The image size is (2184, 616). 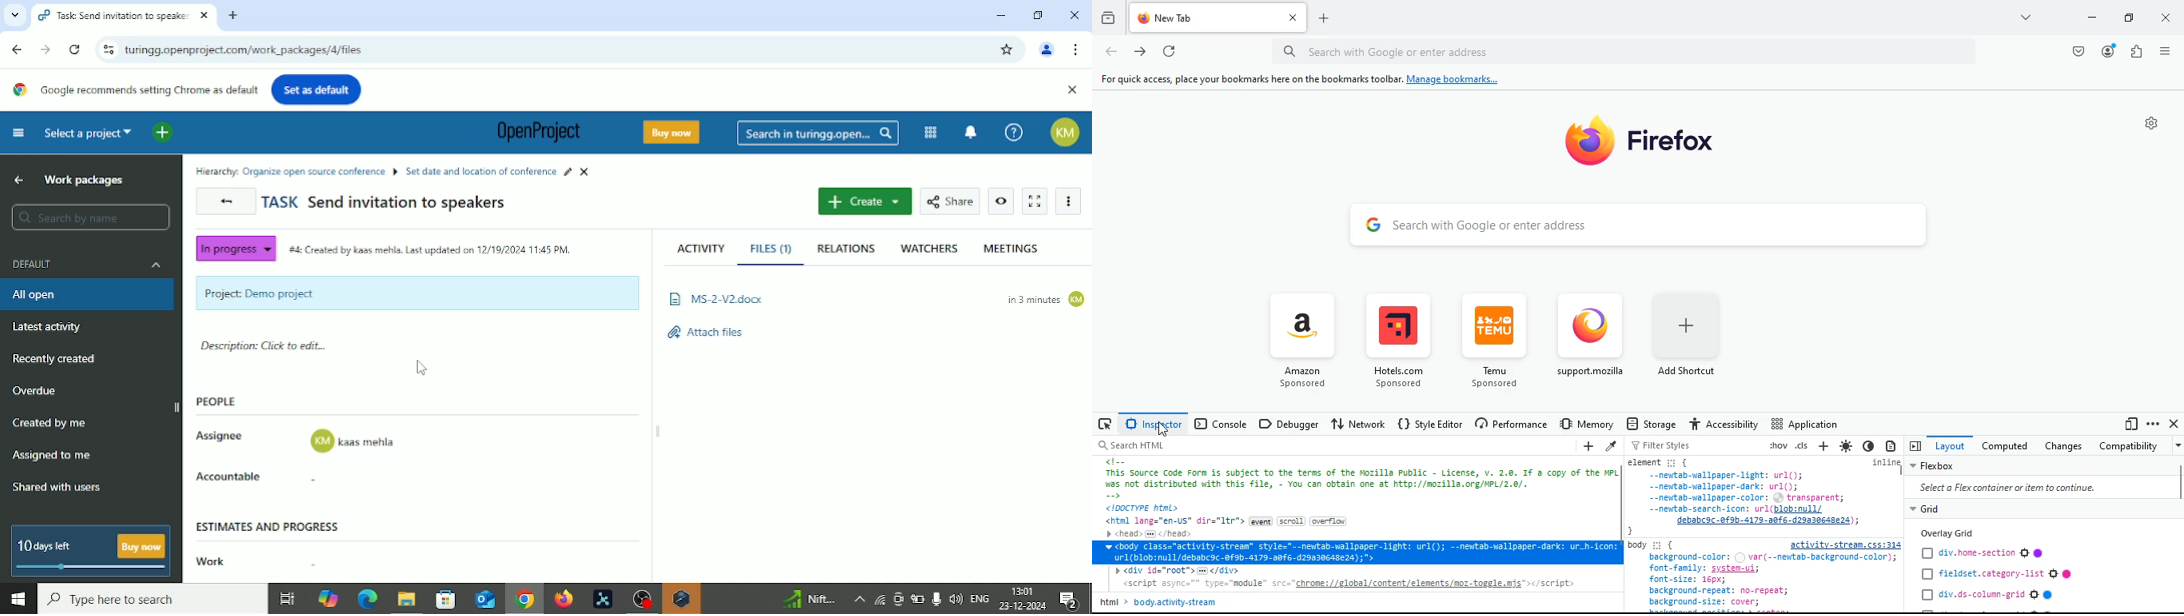 I want to click on changes, so click(x=2060, y=445).